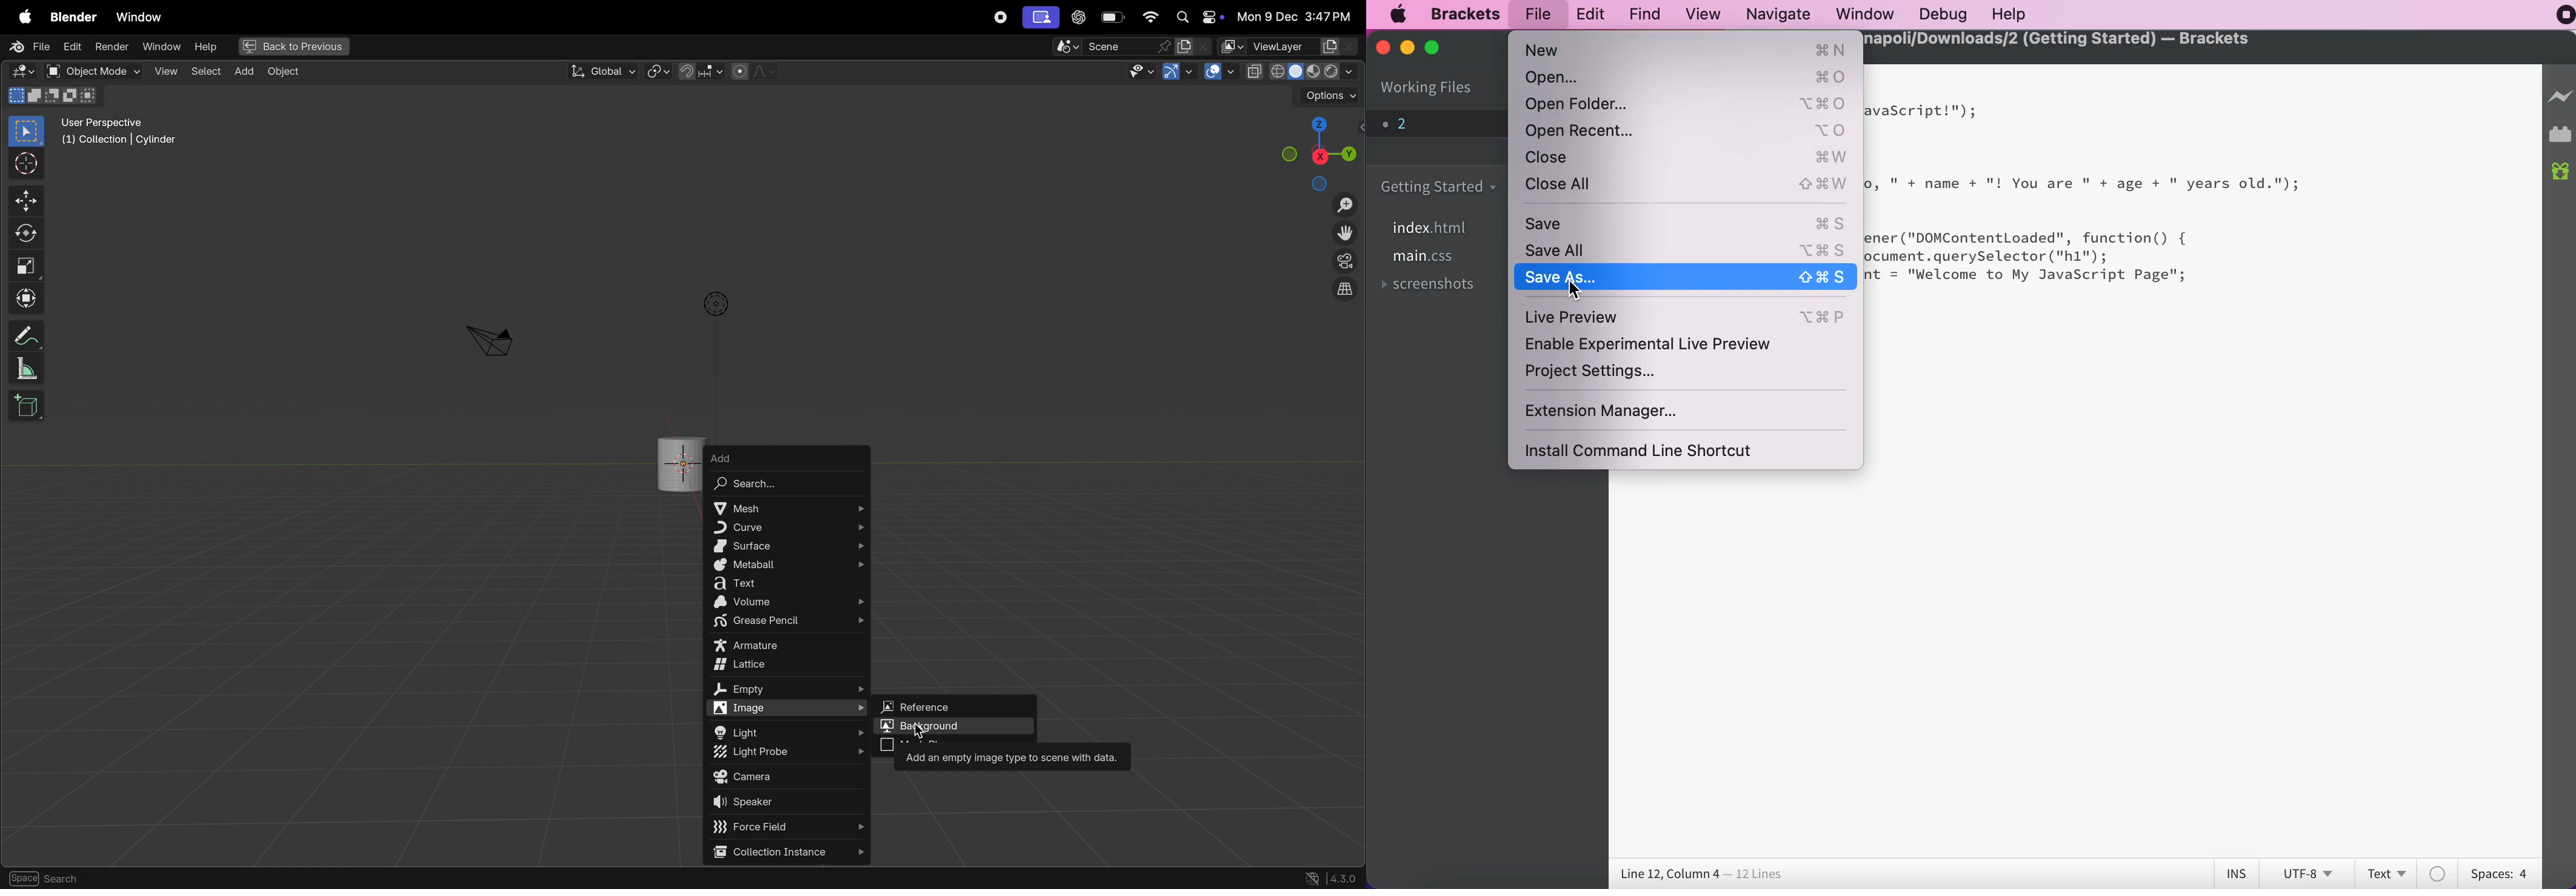 The width and height of the screenshot is (2576, 896). I want to click on close, so click(1382, 50).